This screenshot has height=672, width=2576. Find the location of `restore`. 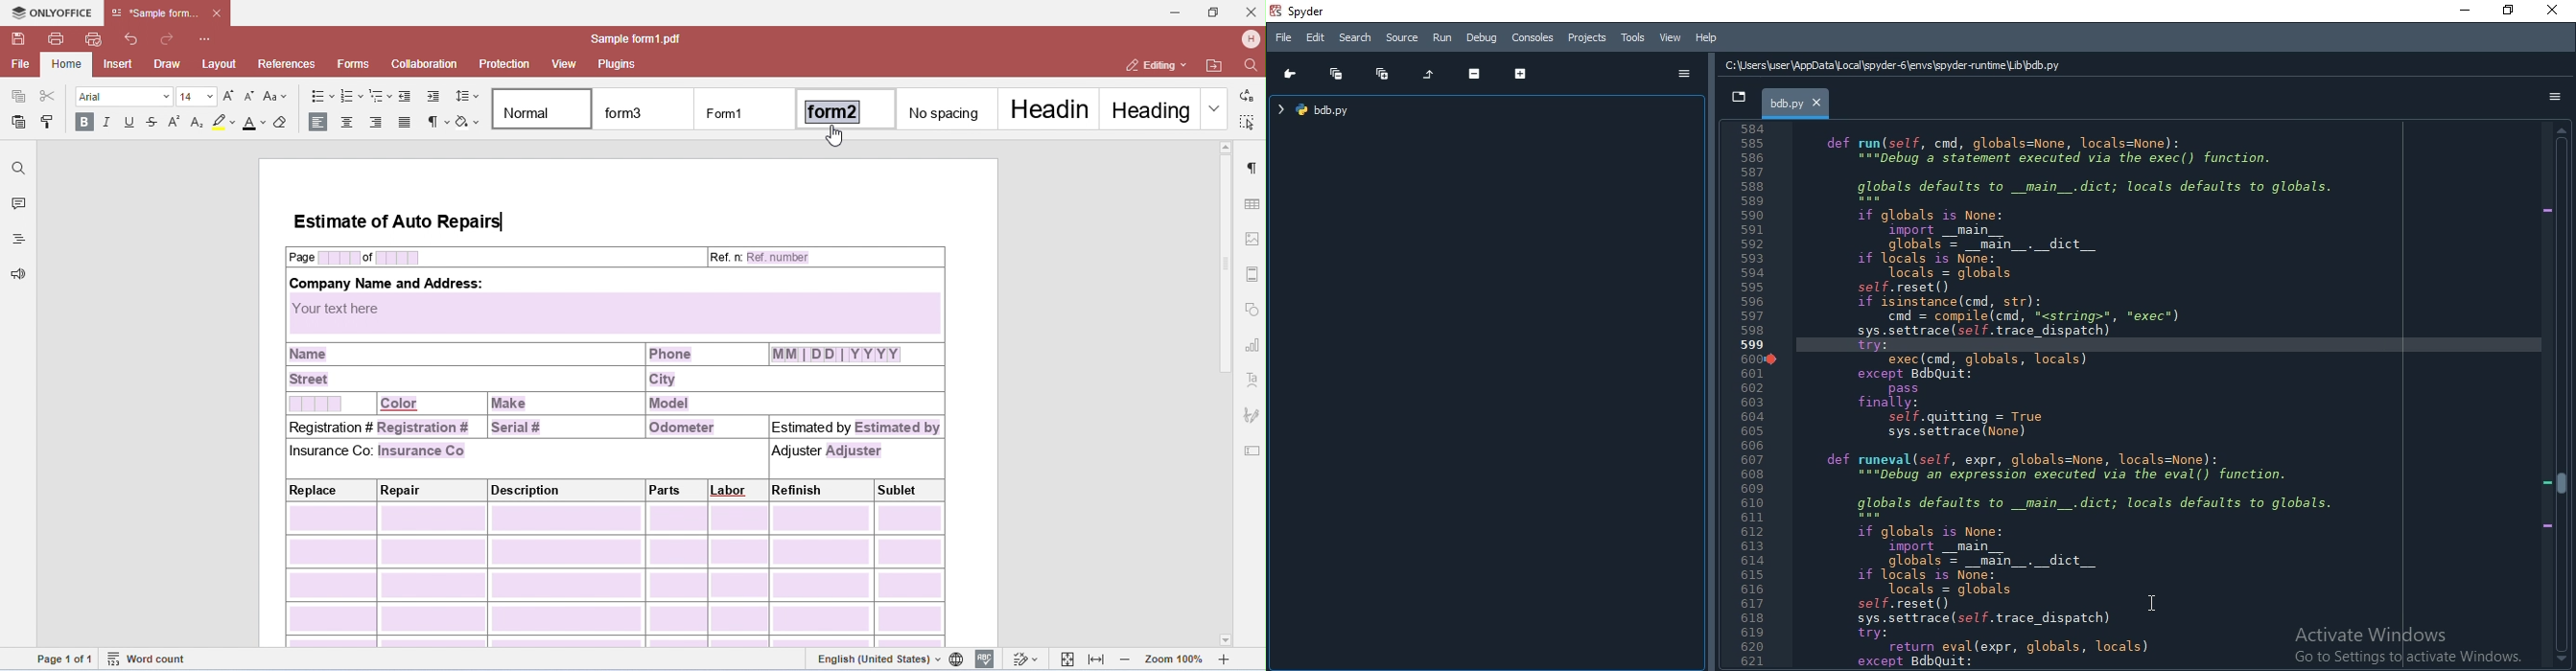

restore is located at coordinates (2508, 12).